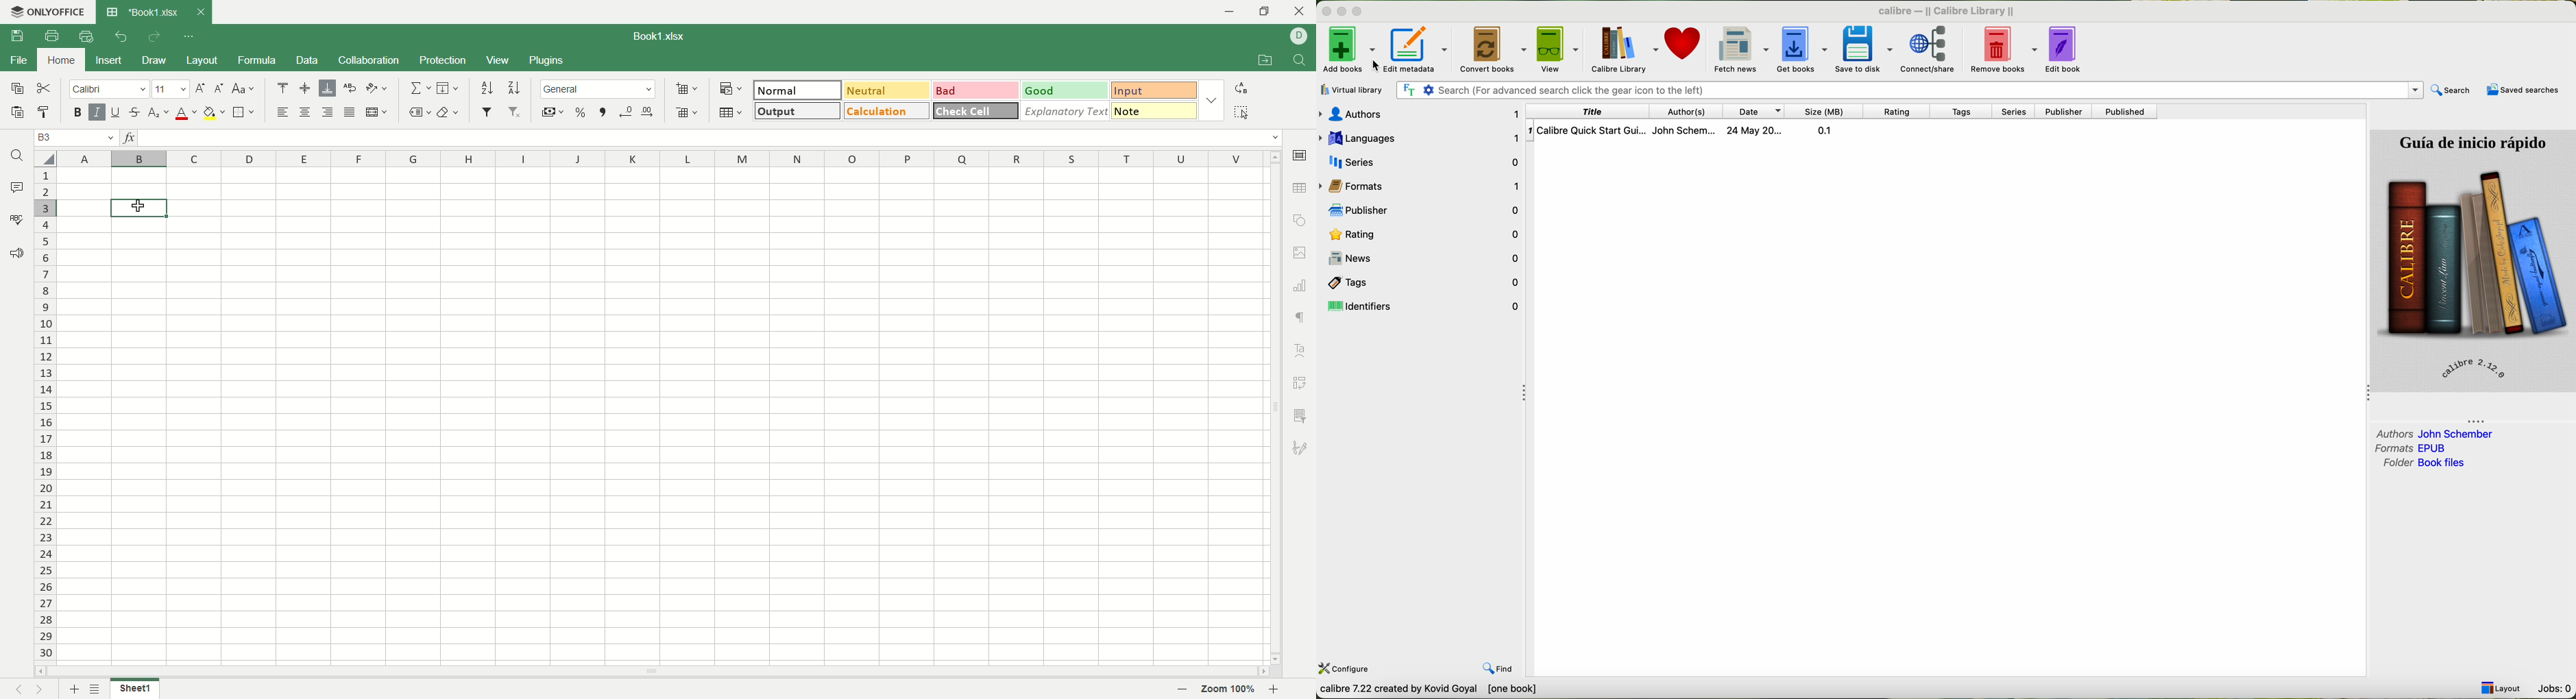 Image resolution: width=2576 pixels, height=700 pixels. What do you see at coordinates (122, 36) in the screenshot?
I see `undo` at bounding box center [122, 36].